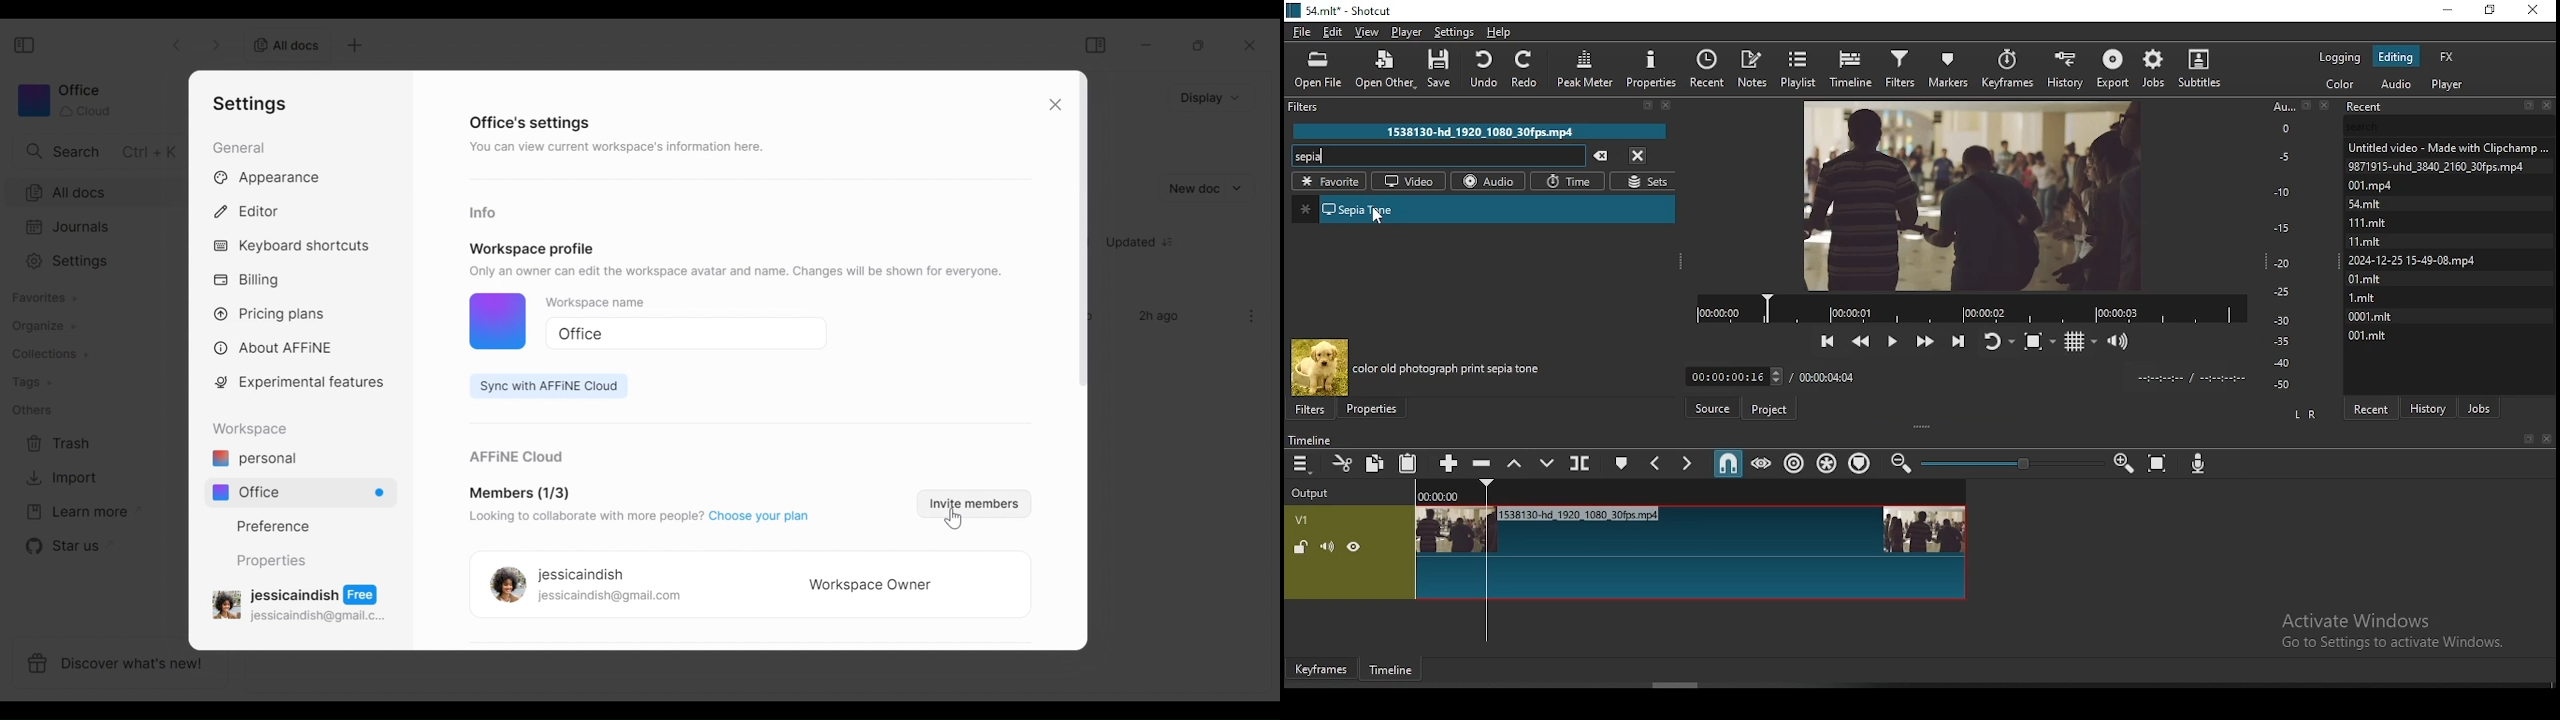 This screenshot has height=728, width=2576. What do you see at coordinates (1567, 182) in the screenshot?
I see `time` at bounding box center [1567, 182].